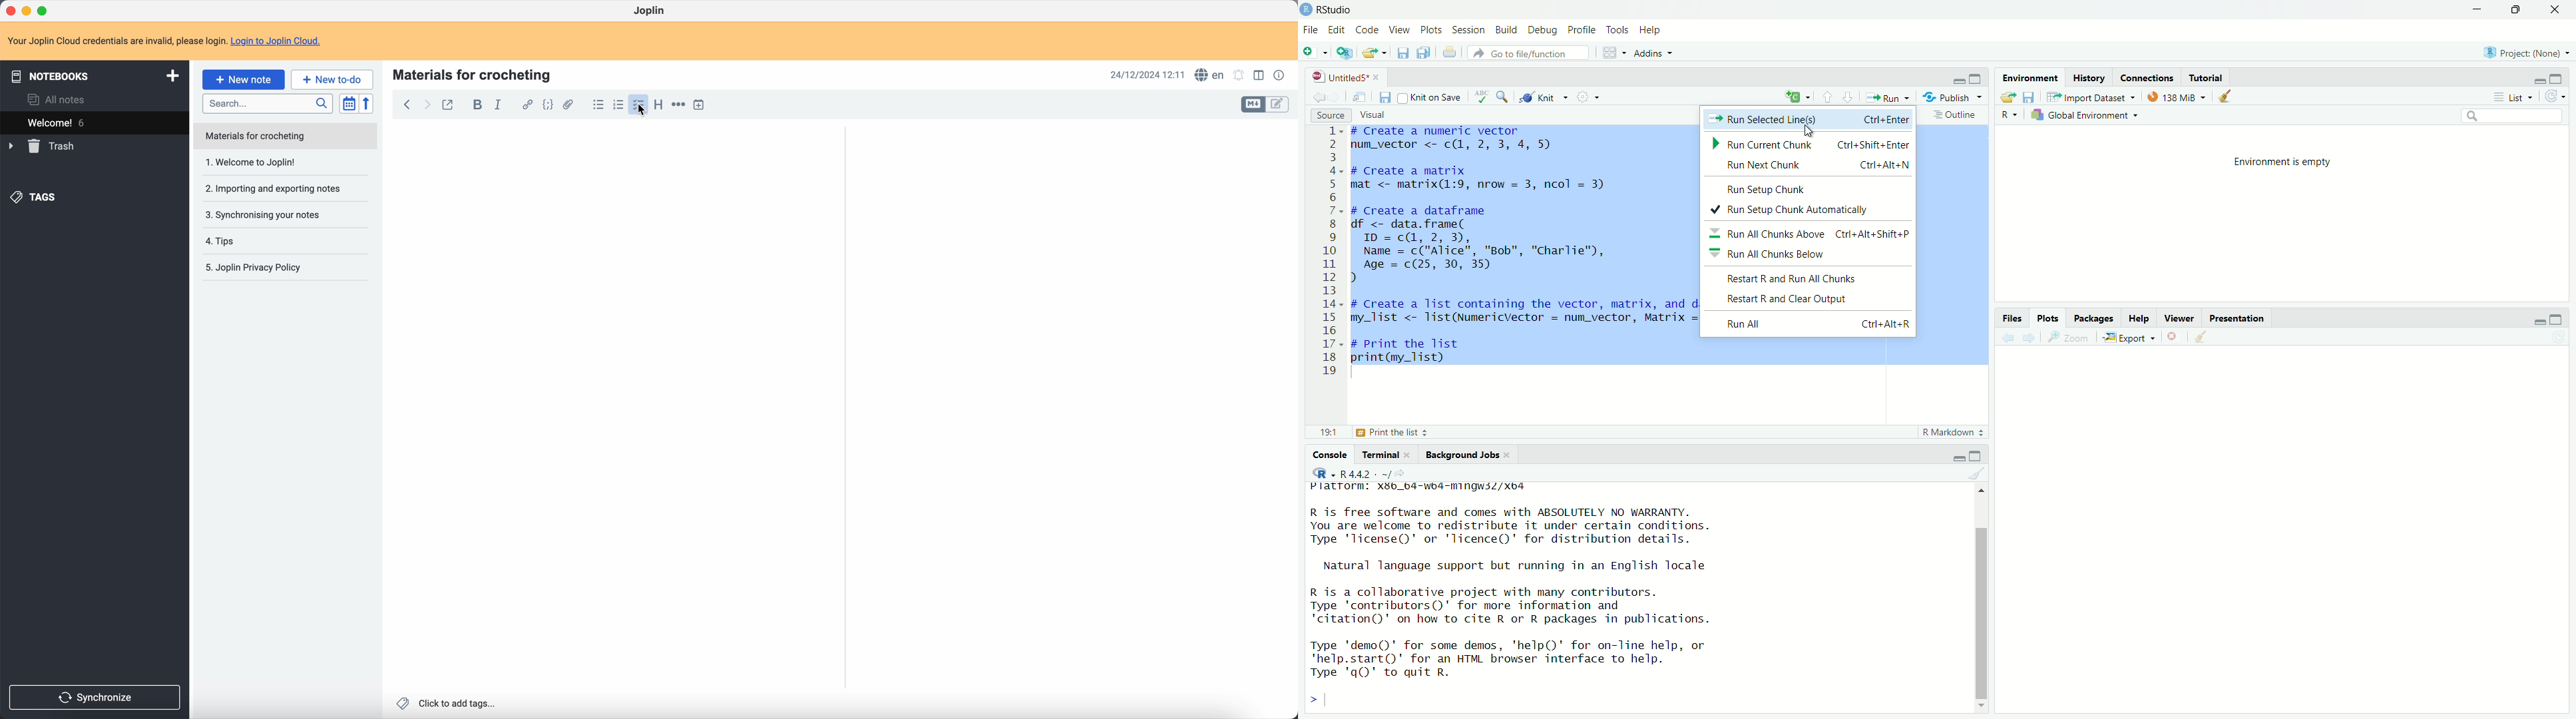 This screenshot has height=728, width=2576. Describe the element at coordinates (1345, 55) in the screenshot. I see `add script` at that location.